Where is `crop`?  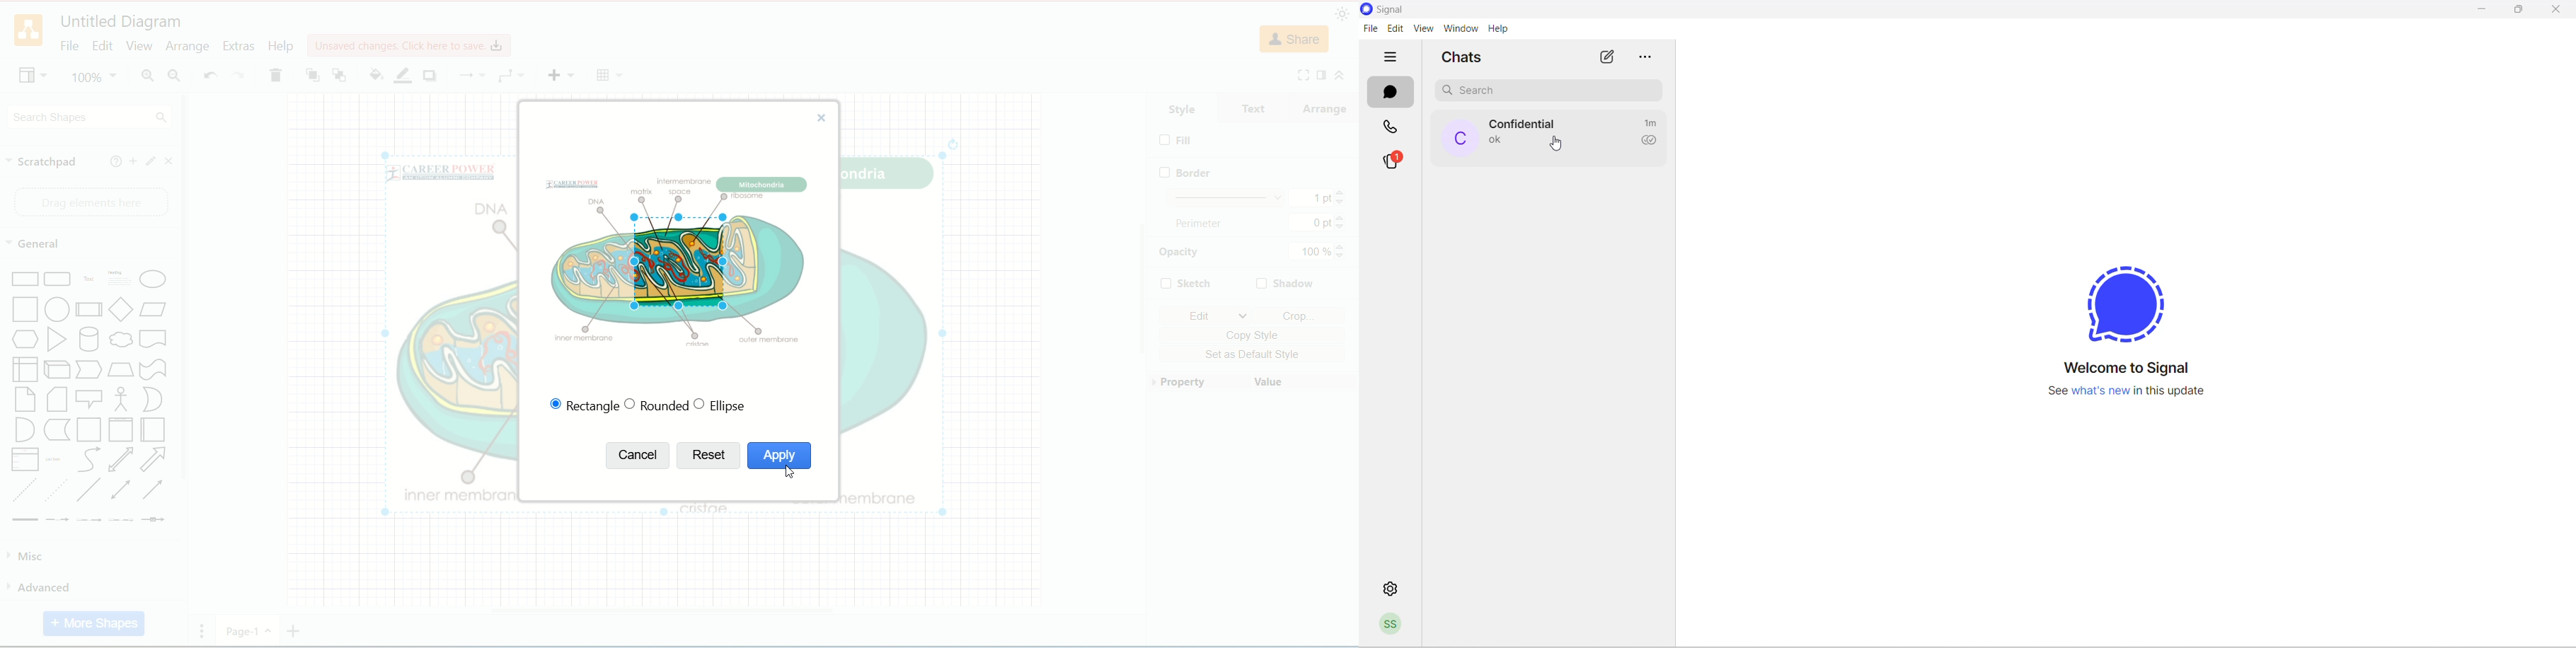
crop is located at coordinates (1298, 316).